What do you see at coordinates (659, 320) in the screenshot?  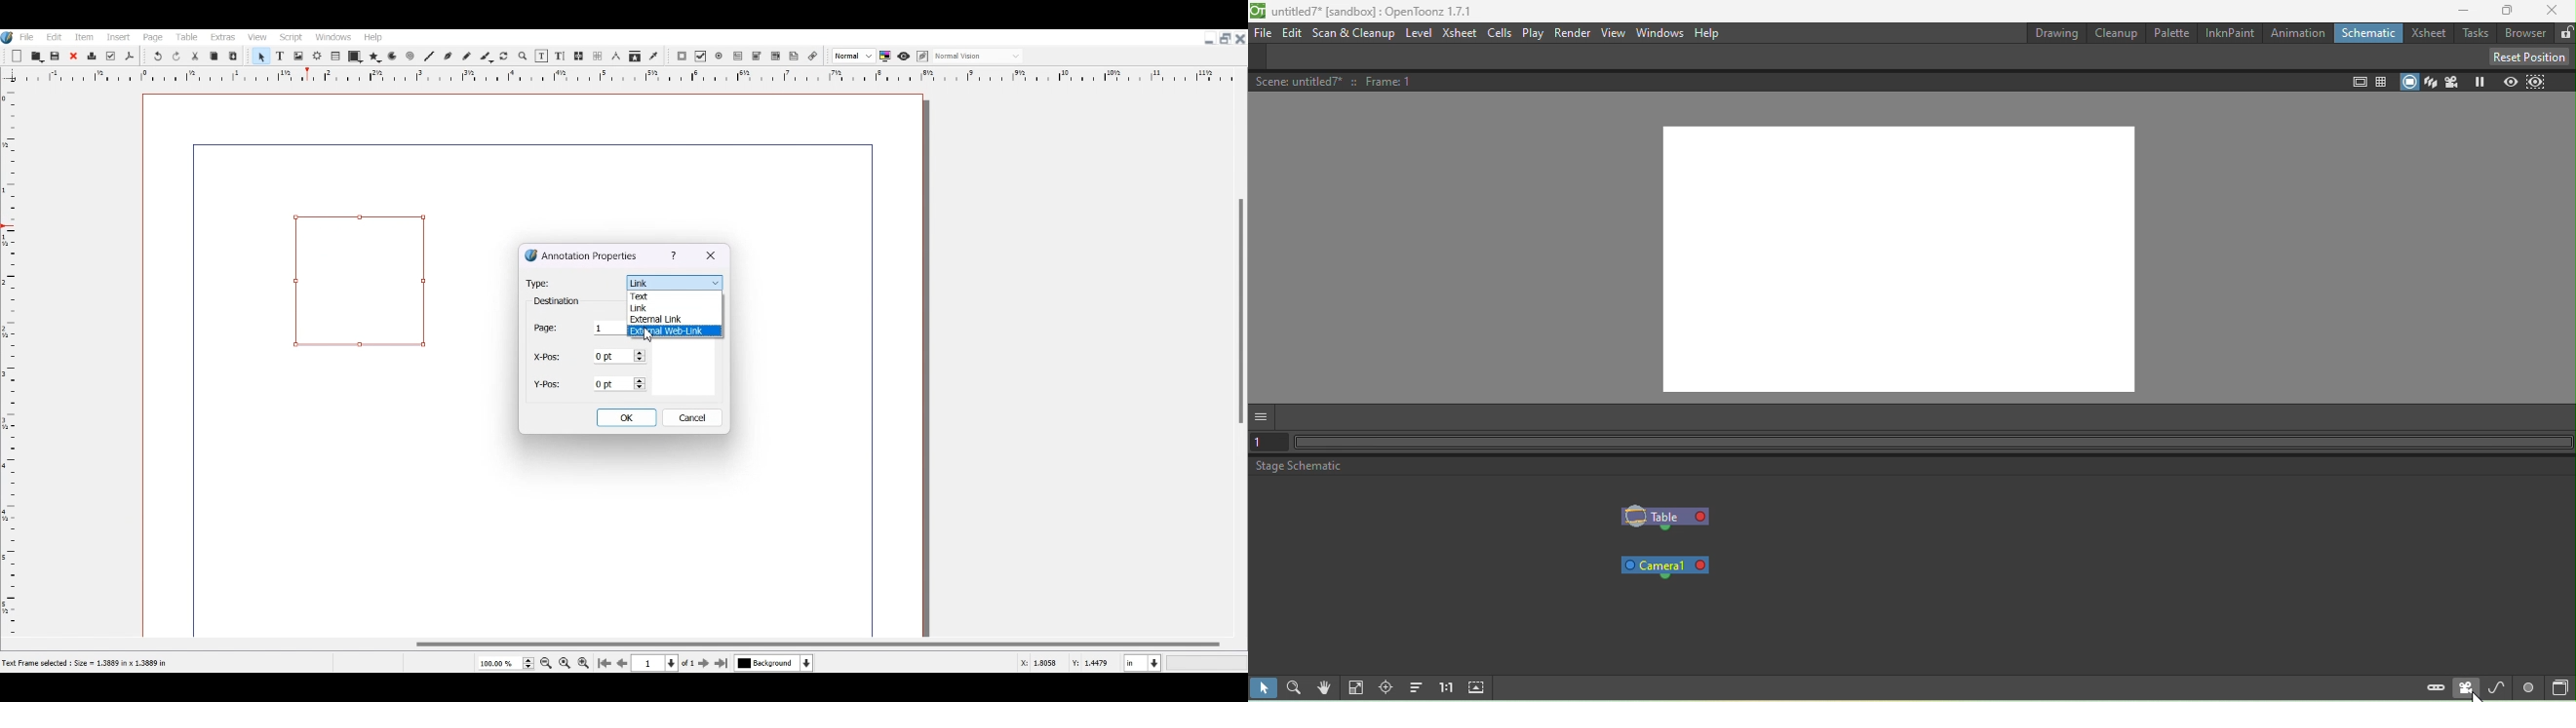 I see `External Link` at bounding box center [659, 320].